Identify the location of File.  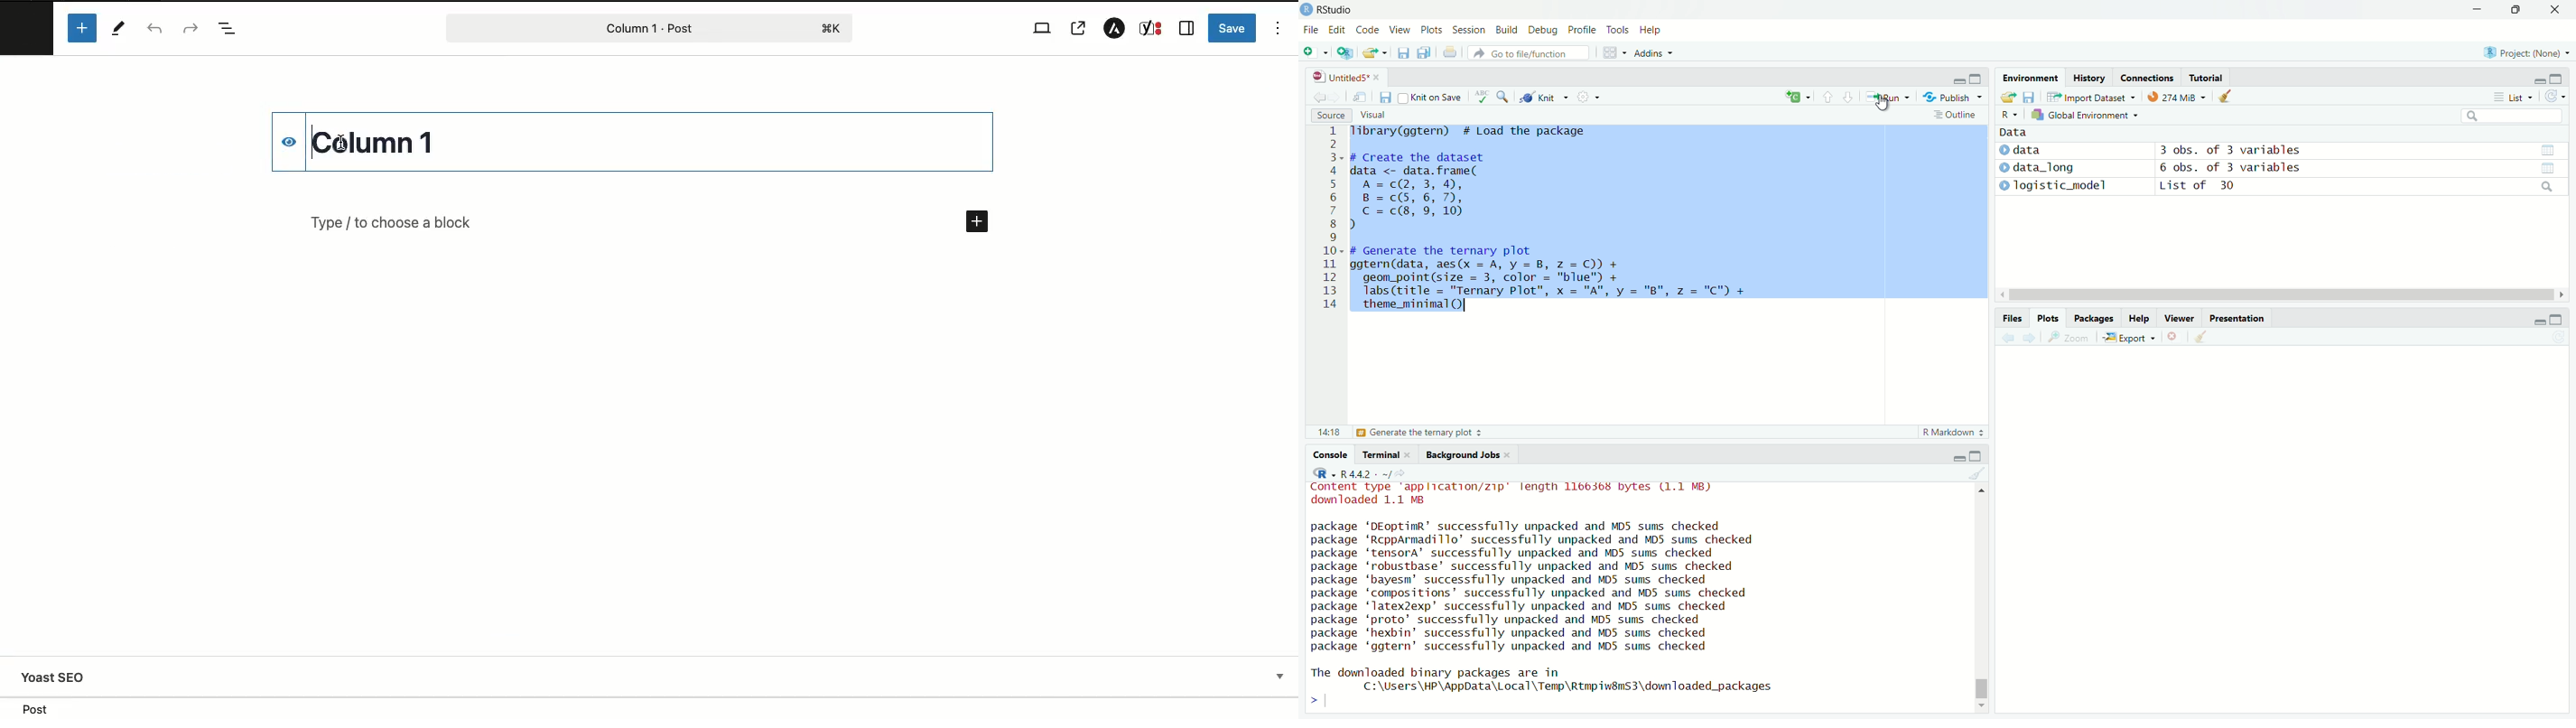
(1312, 29).